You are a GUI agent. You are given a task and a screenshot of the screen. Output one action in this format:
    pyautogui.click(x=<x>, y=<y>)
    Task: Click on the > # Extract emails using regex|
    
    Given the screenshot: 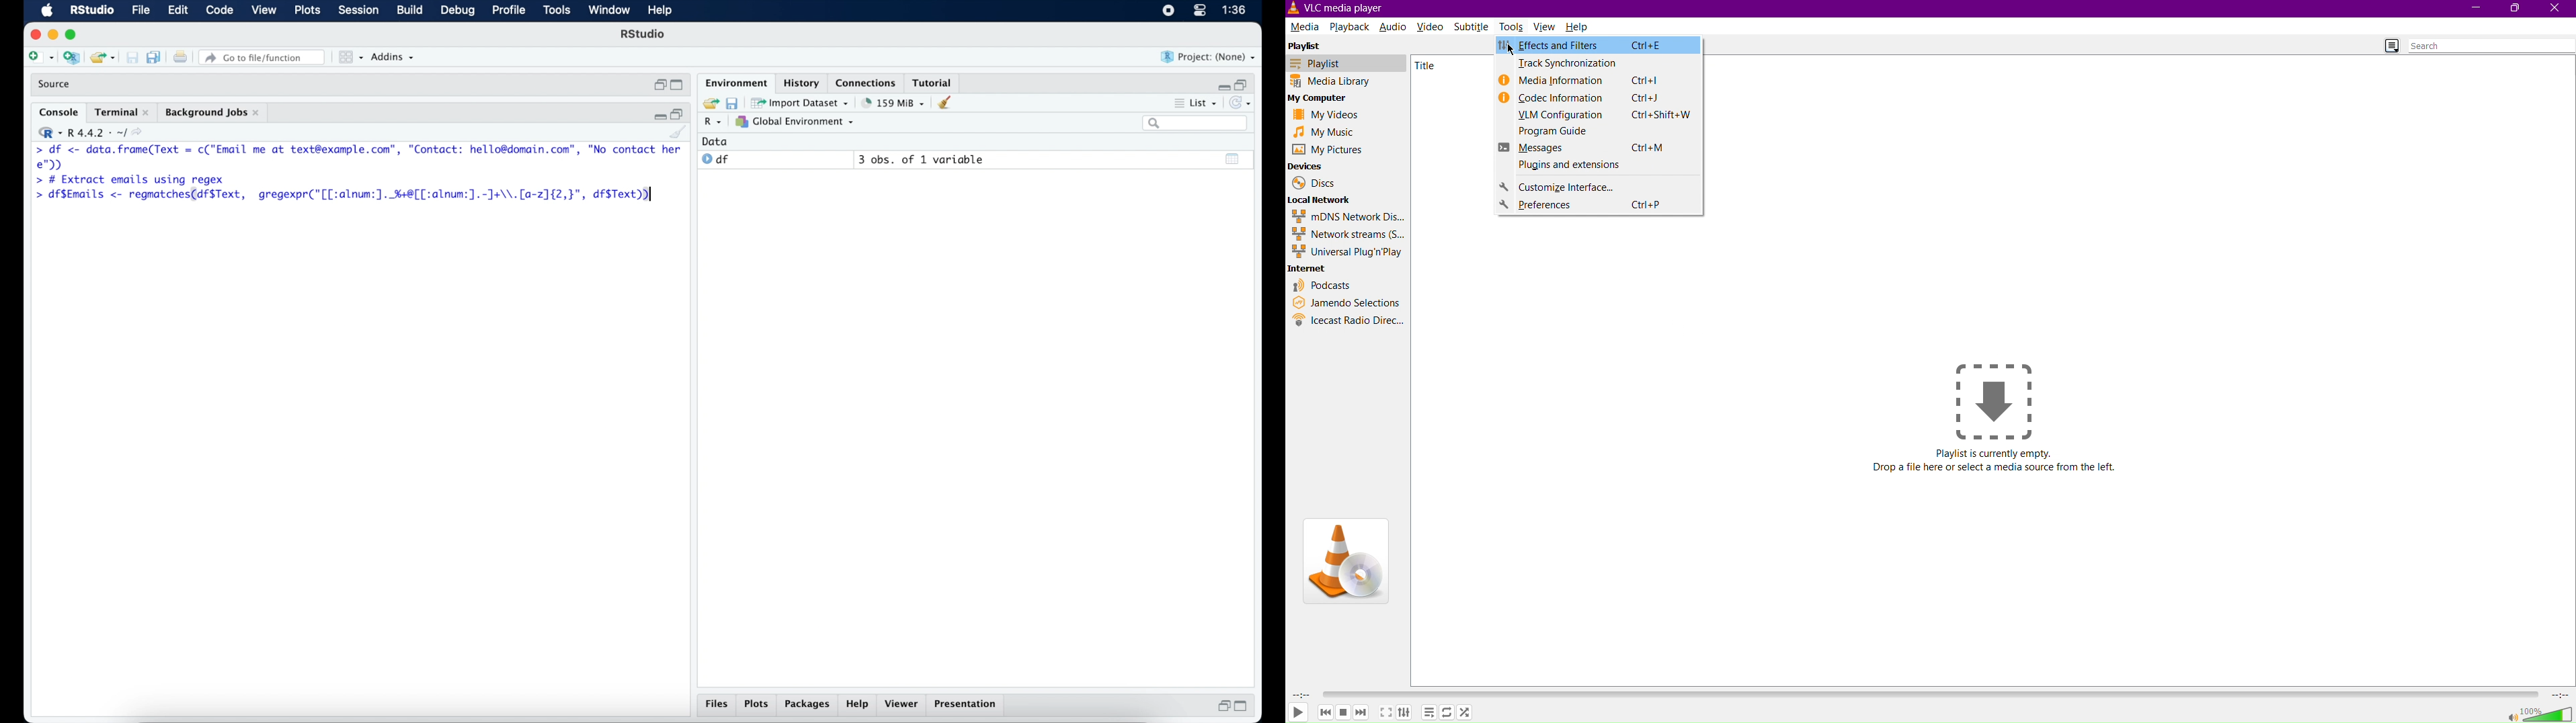 What is the action you would take?
    pyautogui.click(x=129, y=180)
    